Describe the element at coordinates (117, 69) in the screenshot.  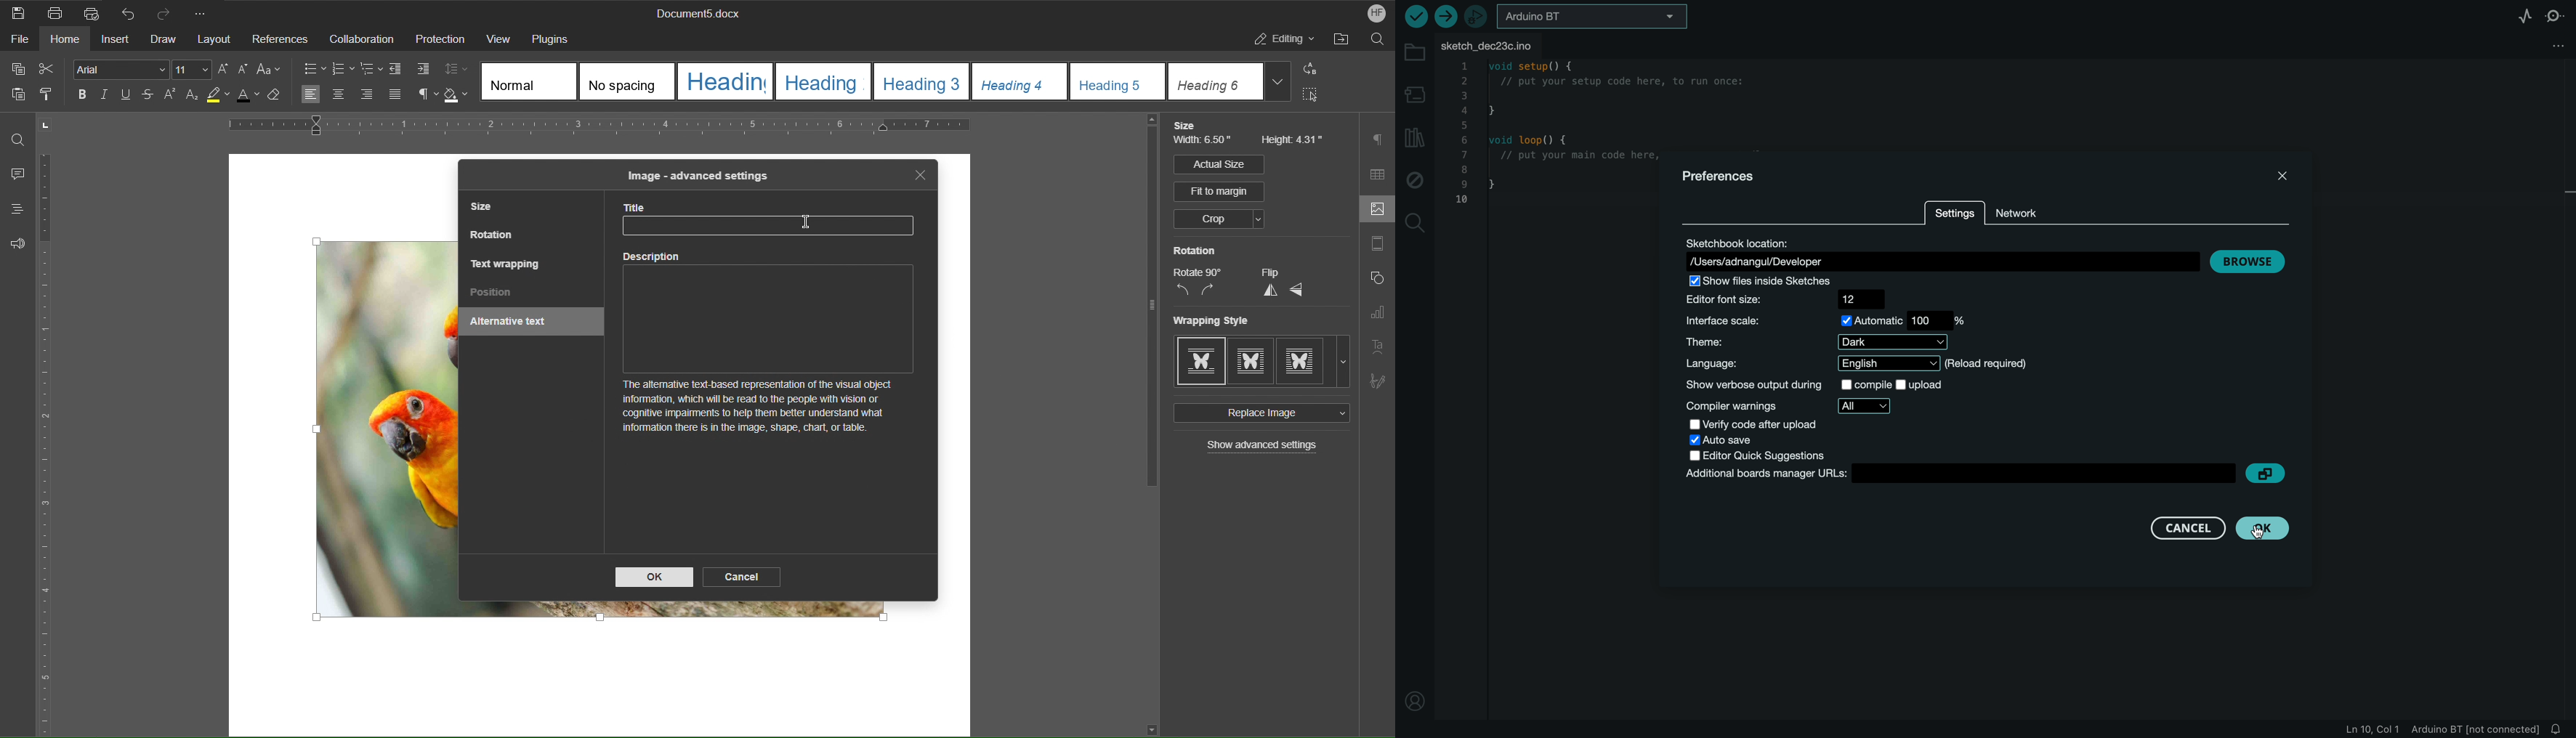
I see `Font` at that location.